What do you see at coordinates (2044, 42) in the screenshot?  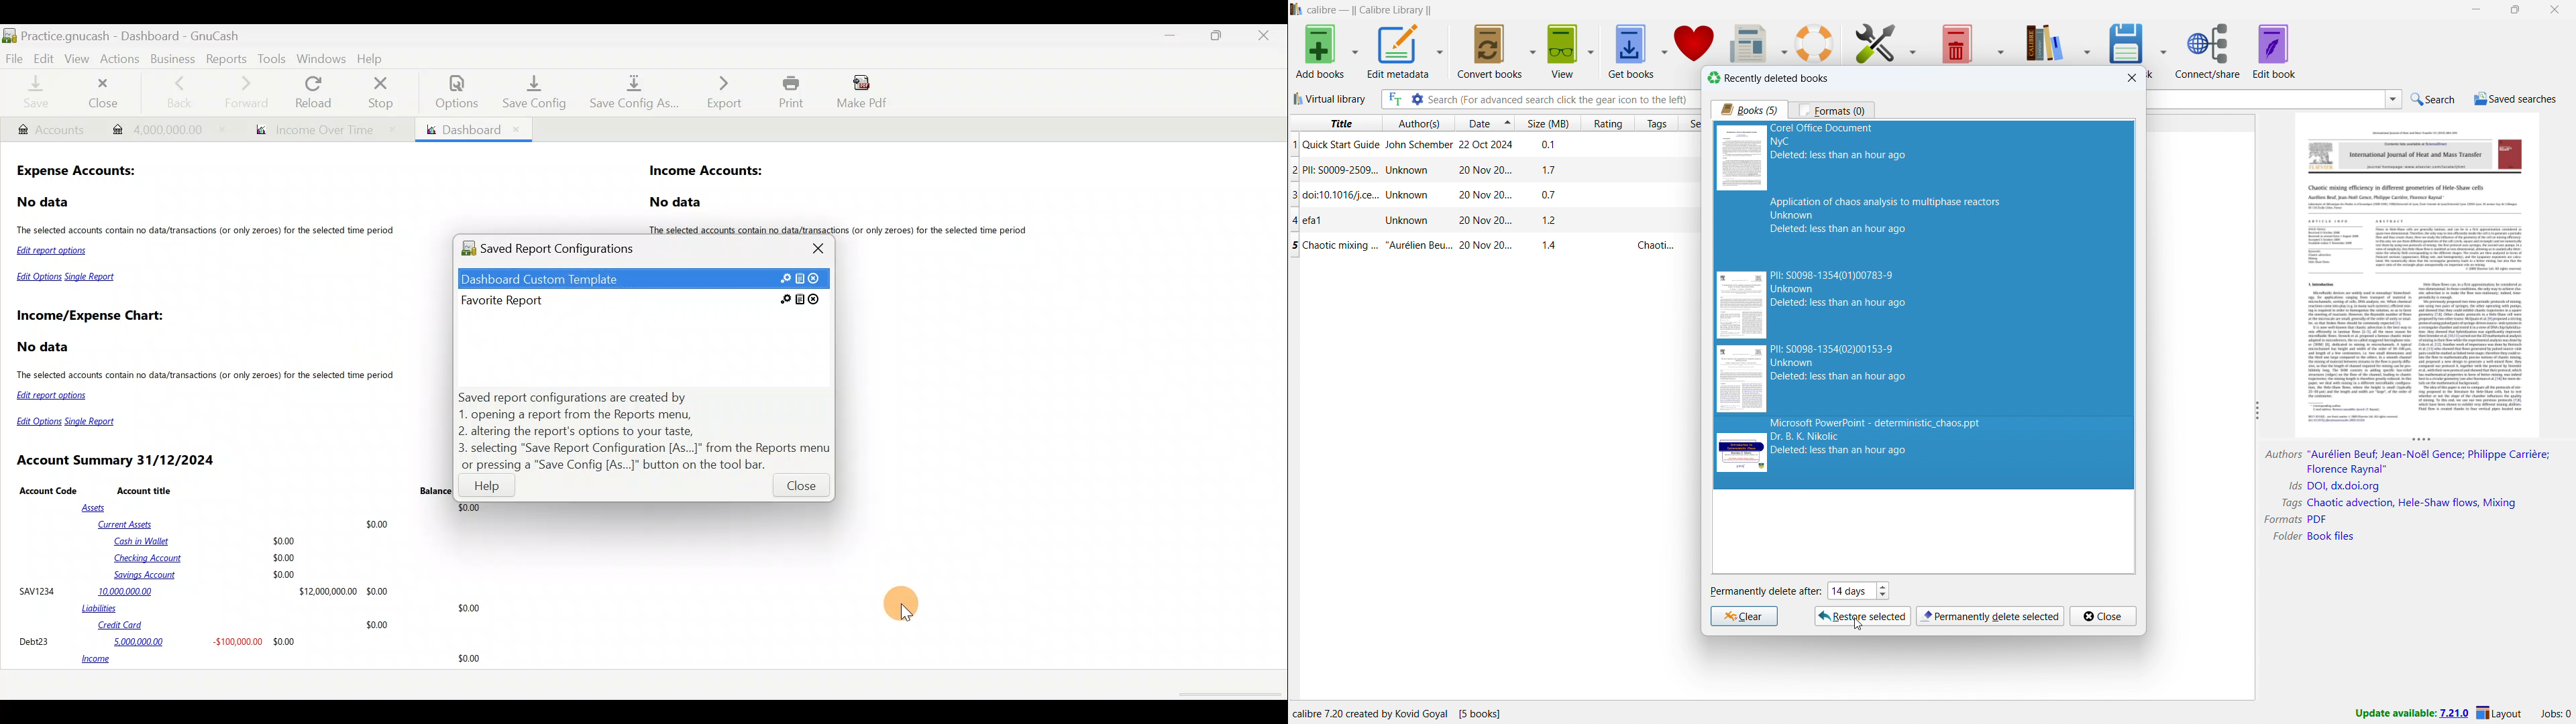 I see `calibre library` at bounding box center [2044, 42].